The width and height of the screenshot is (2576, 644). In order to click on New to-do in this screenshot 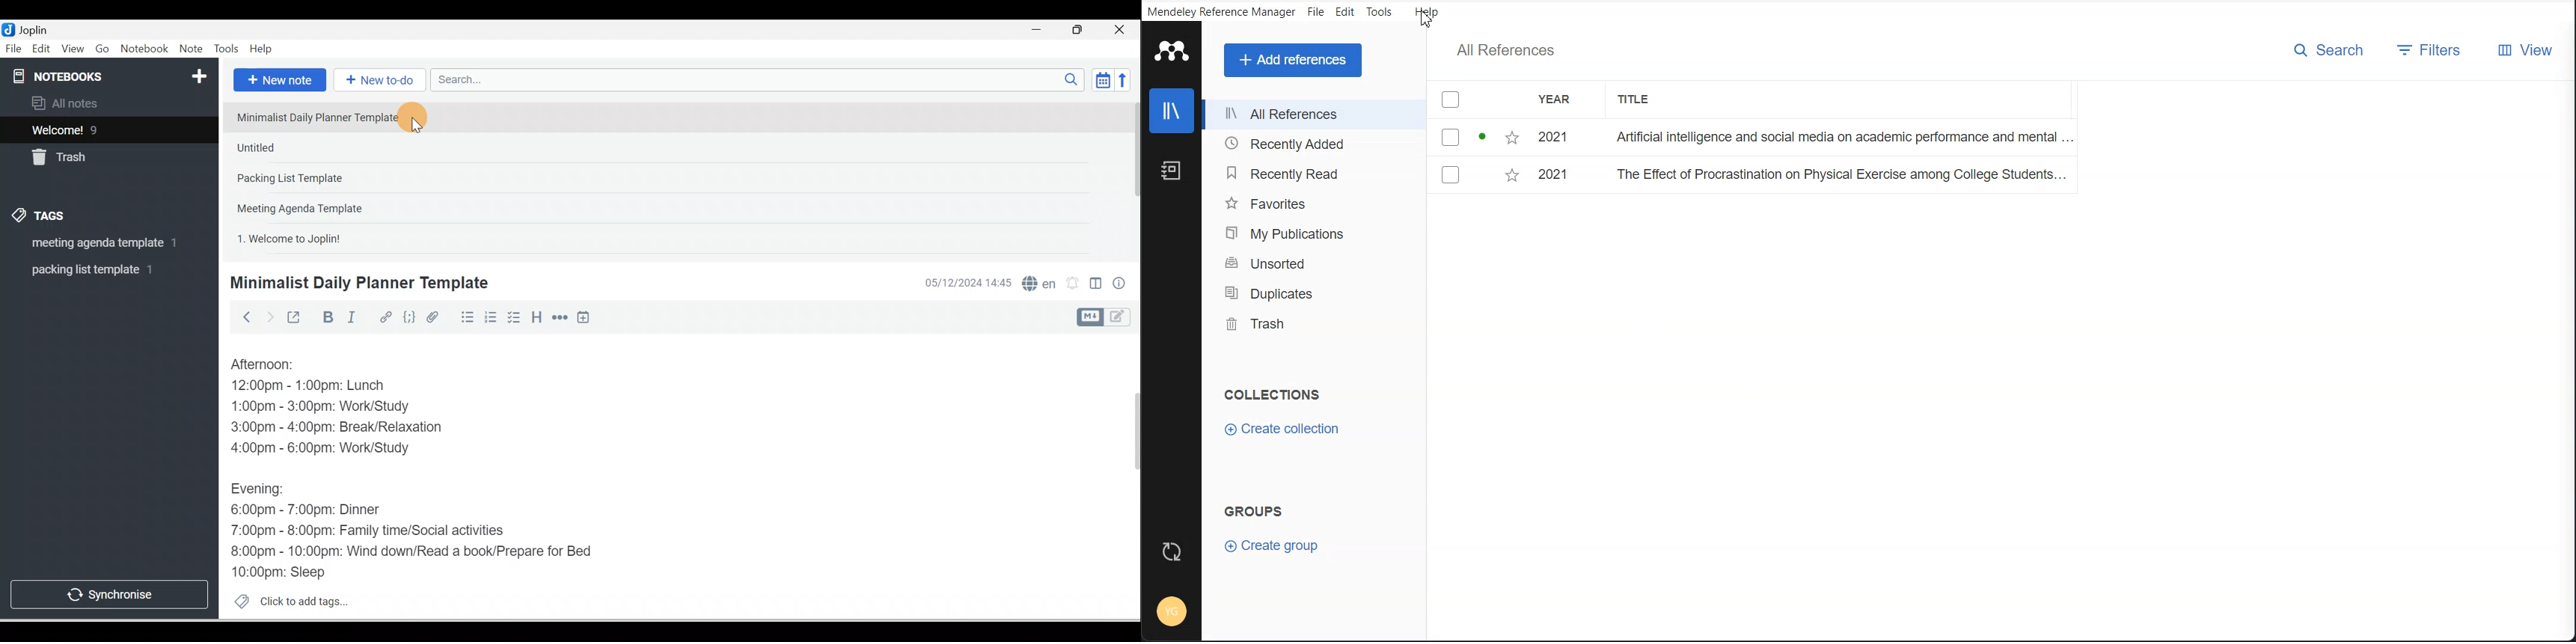, I will do `click(377, 81)`.